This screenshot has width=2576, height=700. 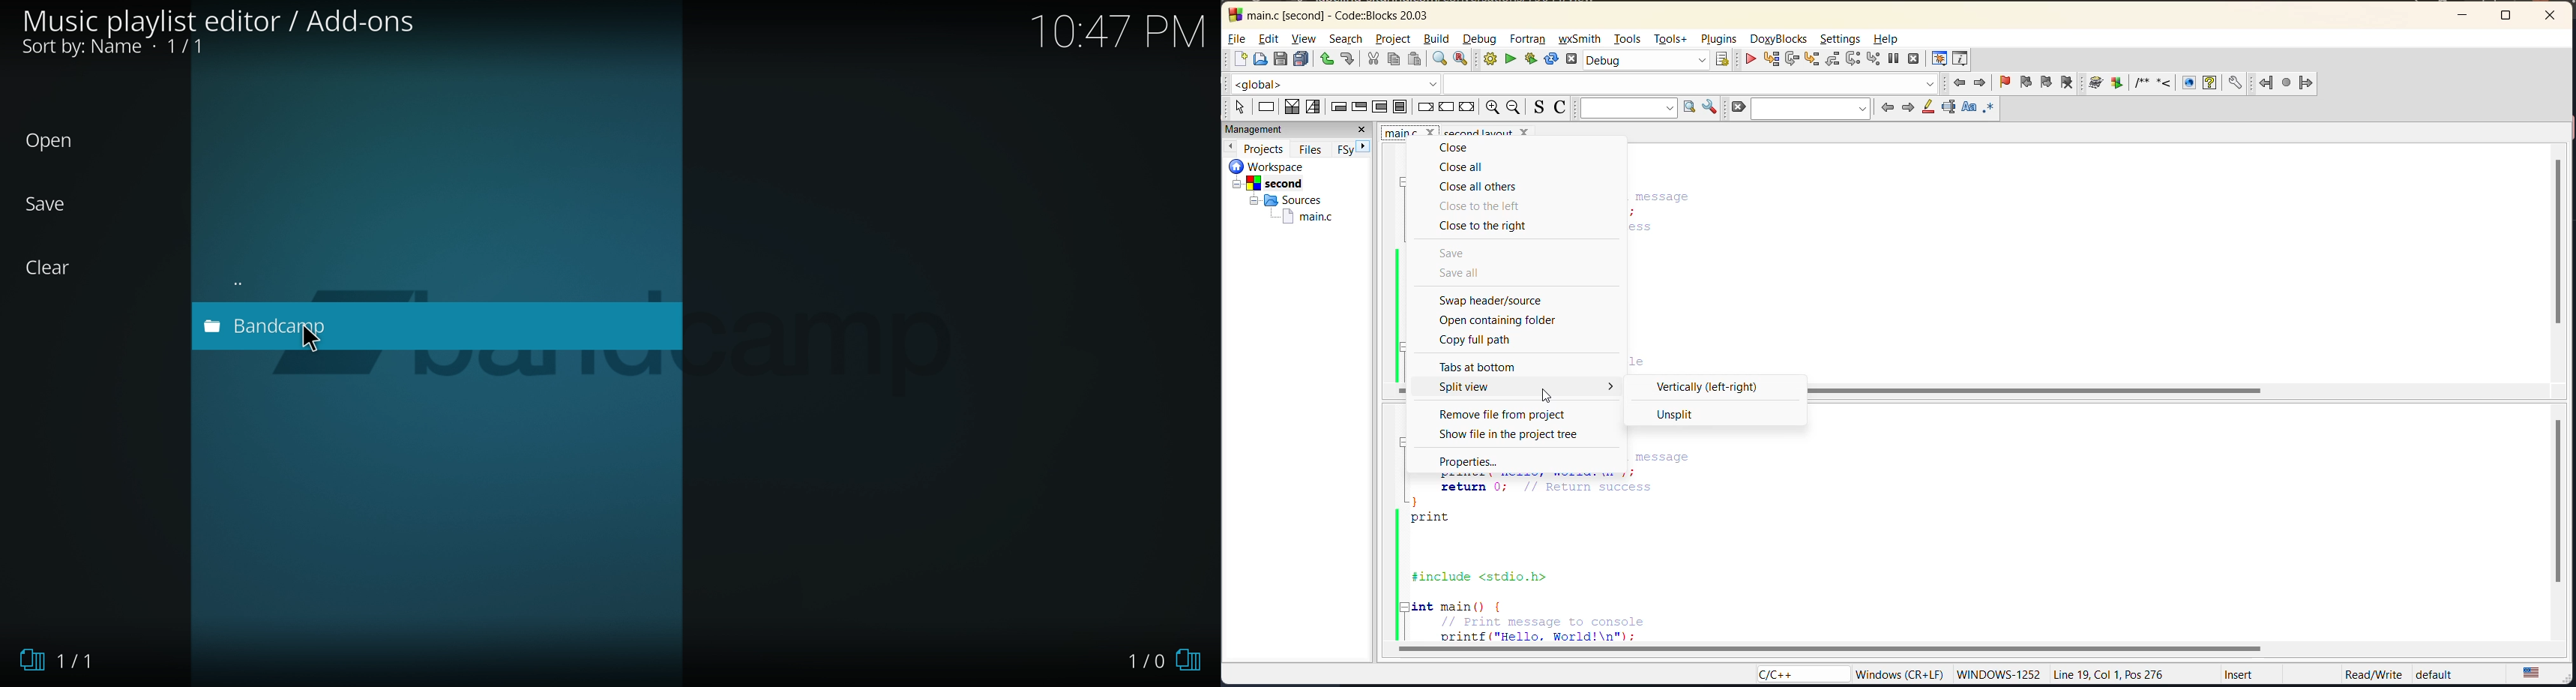 I want to click on cursor, so click(x=1547, y=395).